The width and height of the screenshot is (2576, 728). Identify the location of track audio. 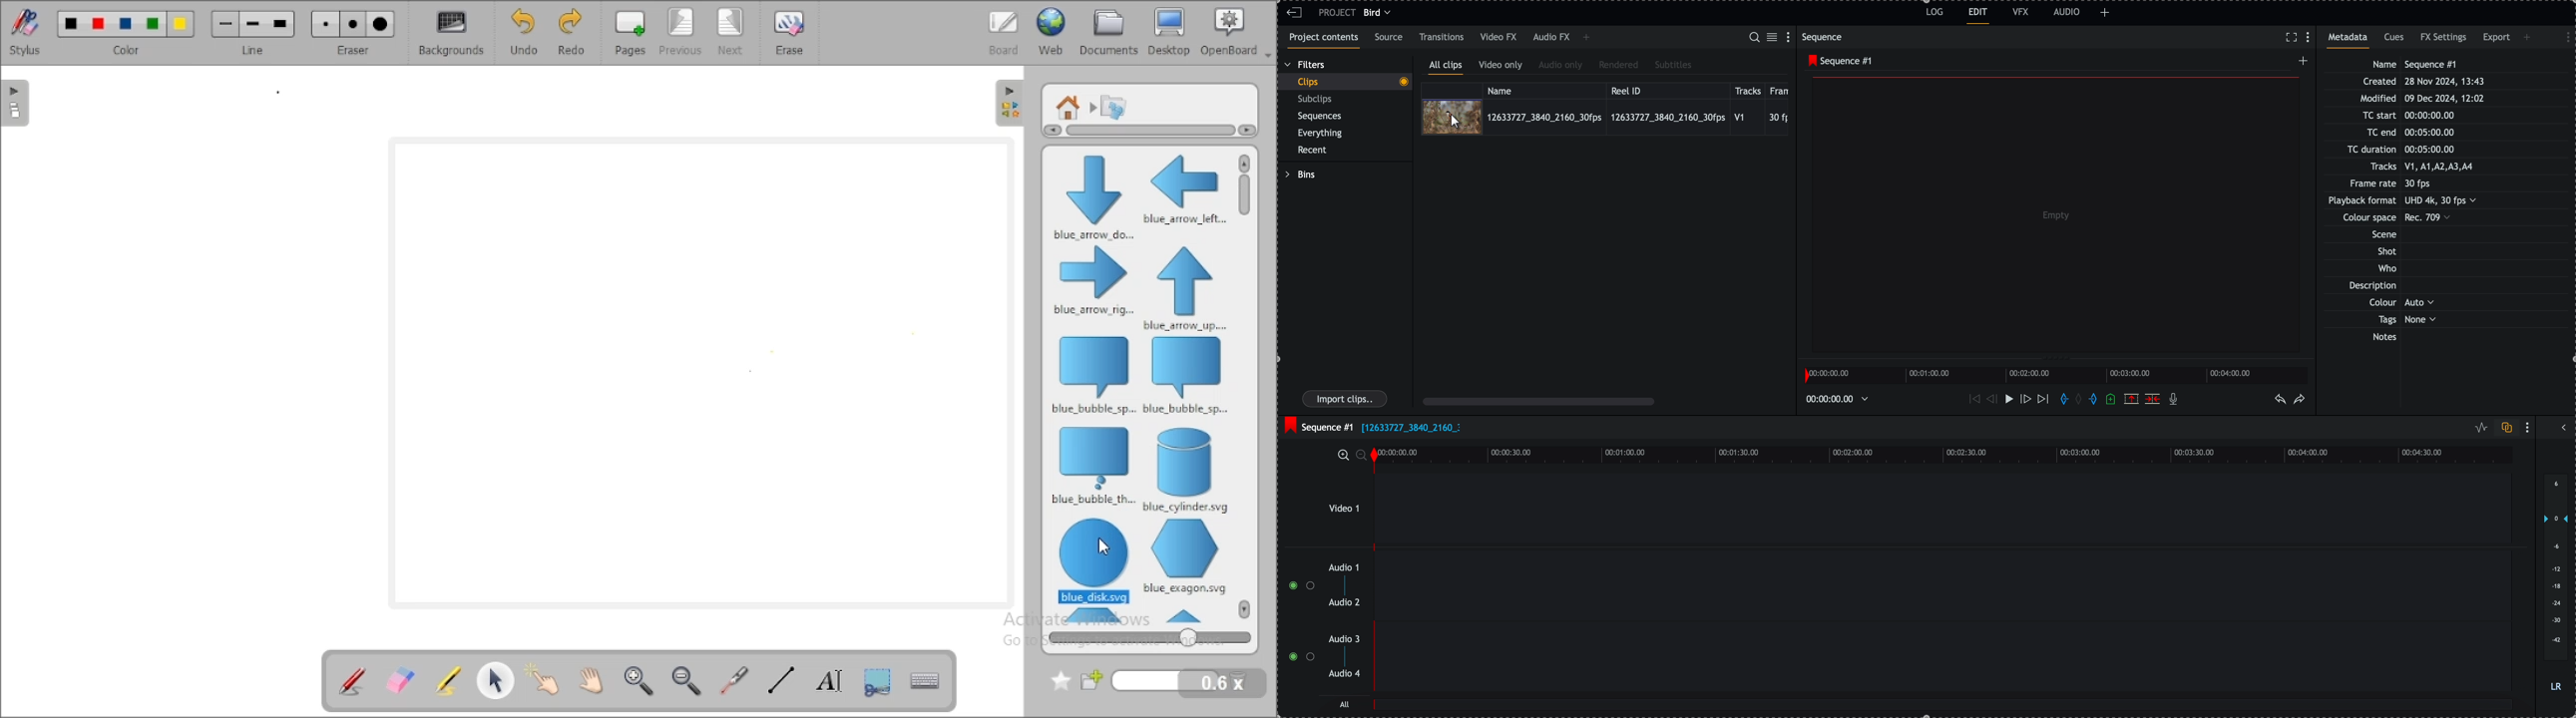
(1942, 663).